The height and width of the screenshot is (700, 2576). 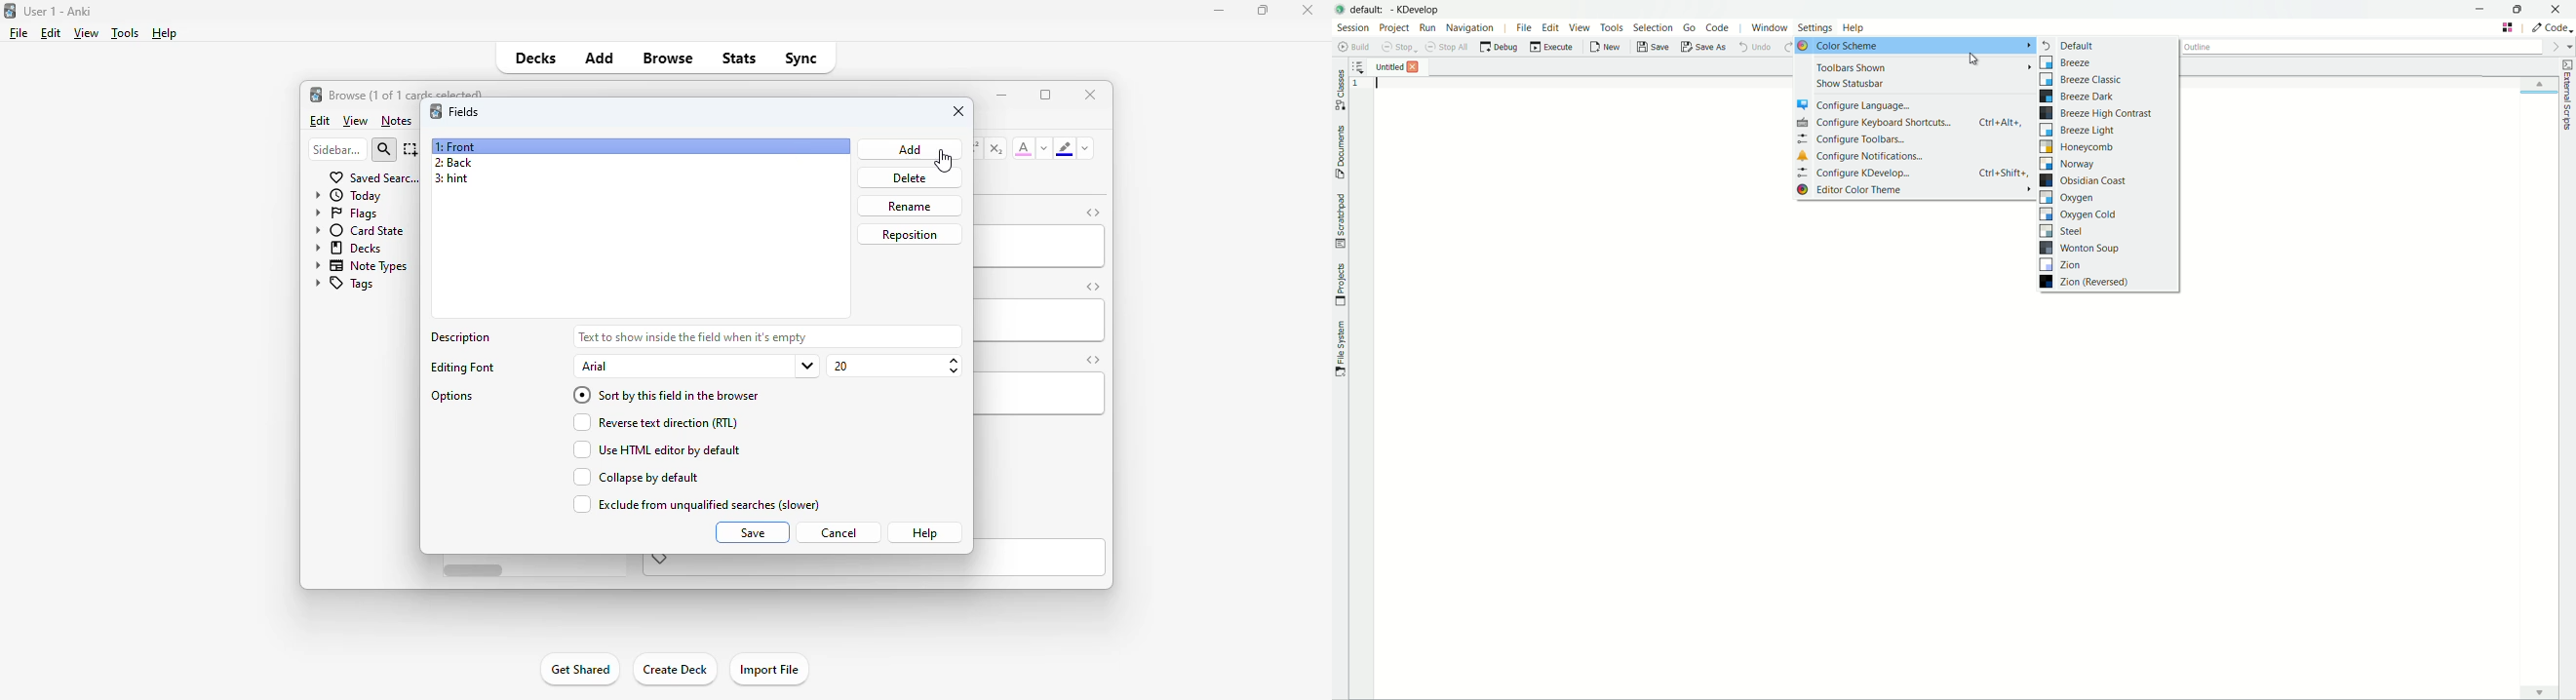 I want to click on 1: front, so click(x=457, y=147).